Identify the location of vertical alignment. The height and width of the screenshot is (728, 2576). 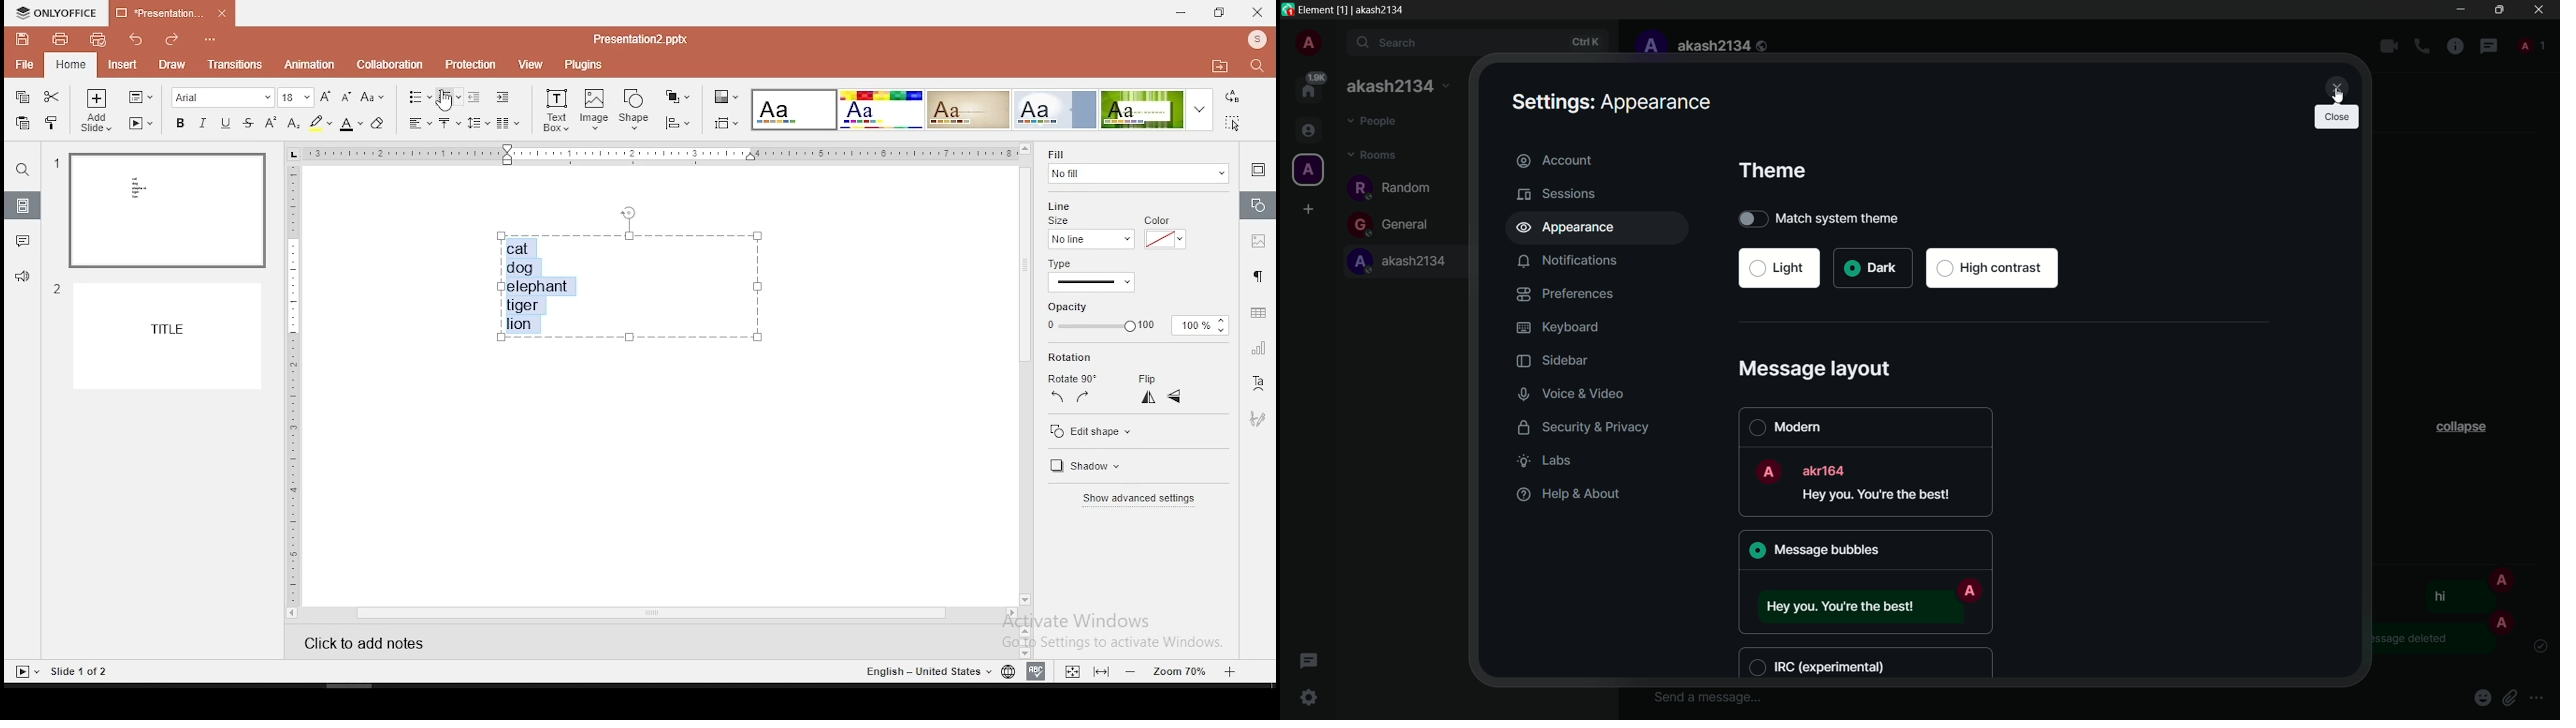
(449, 122).